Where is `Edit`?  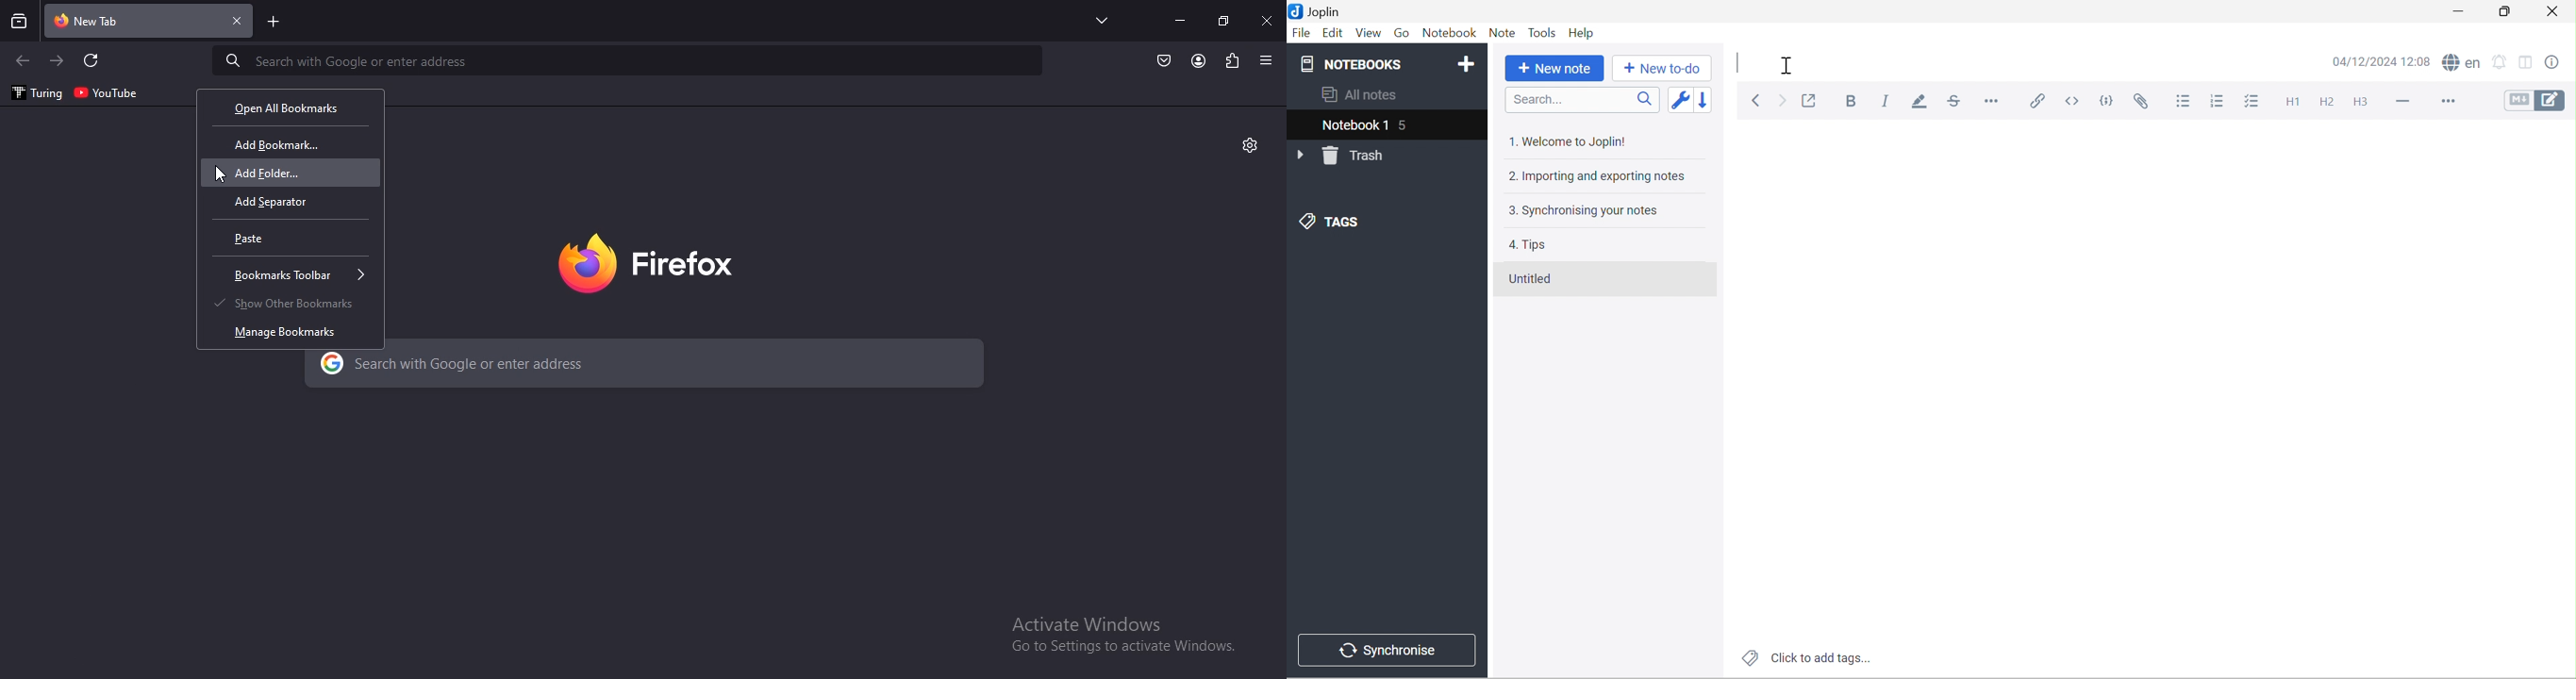 Edit is located at coordinates (1333, 34).